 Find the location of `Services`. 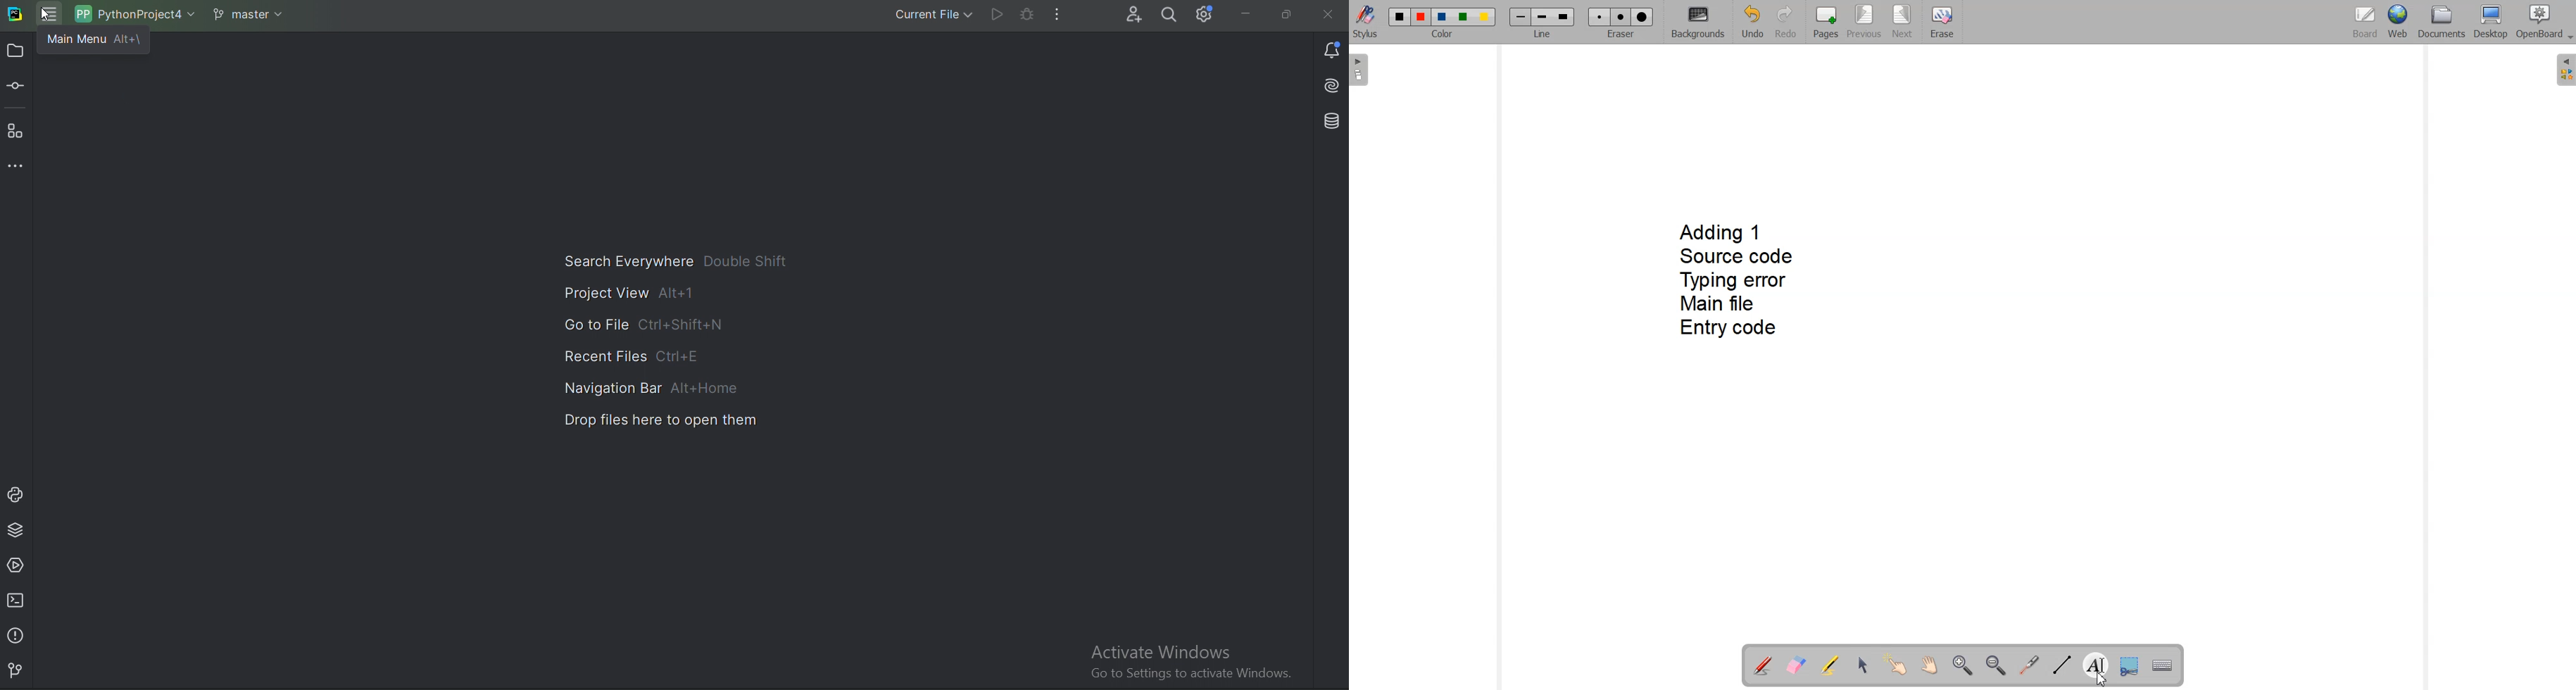

Services is located at coordinates (18, 565).